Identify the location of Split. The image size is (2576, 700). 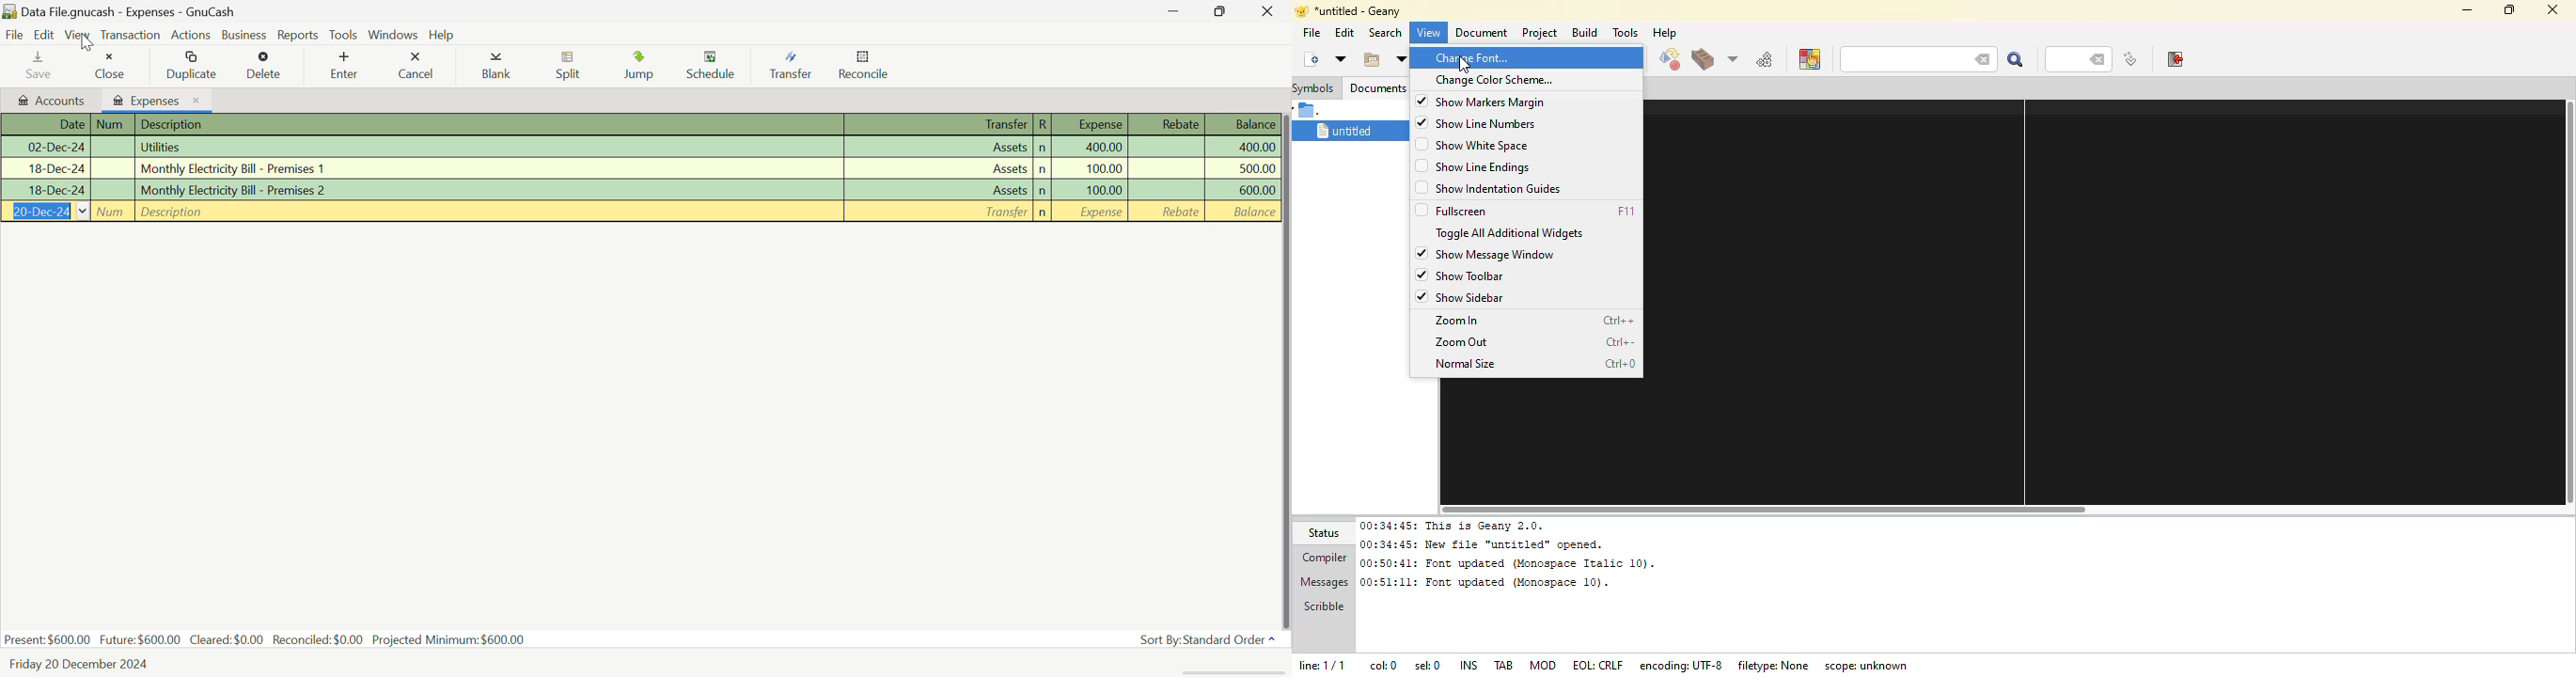
(571, 67).